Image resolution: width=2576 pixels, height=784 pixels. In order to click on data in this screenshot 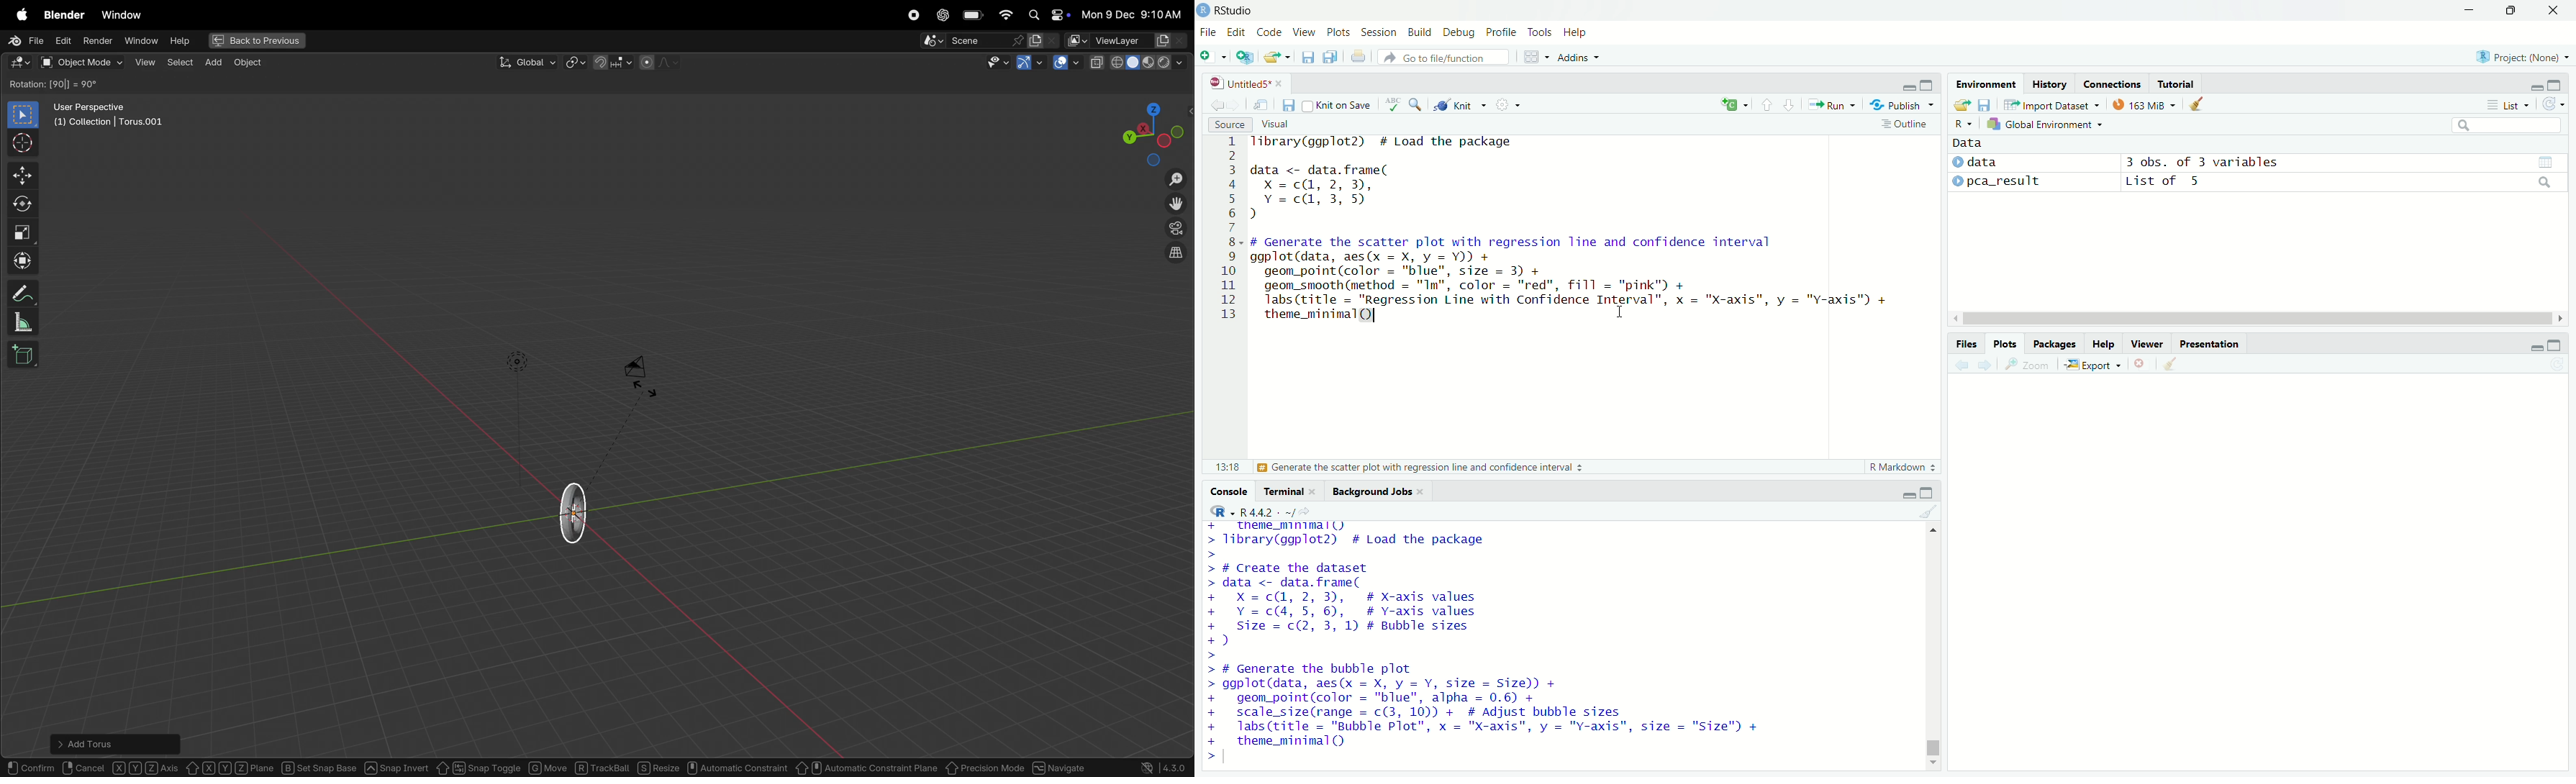, I will do `click(1985, 163)`.